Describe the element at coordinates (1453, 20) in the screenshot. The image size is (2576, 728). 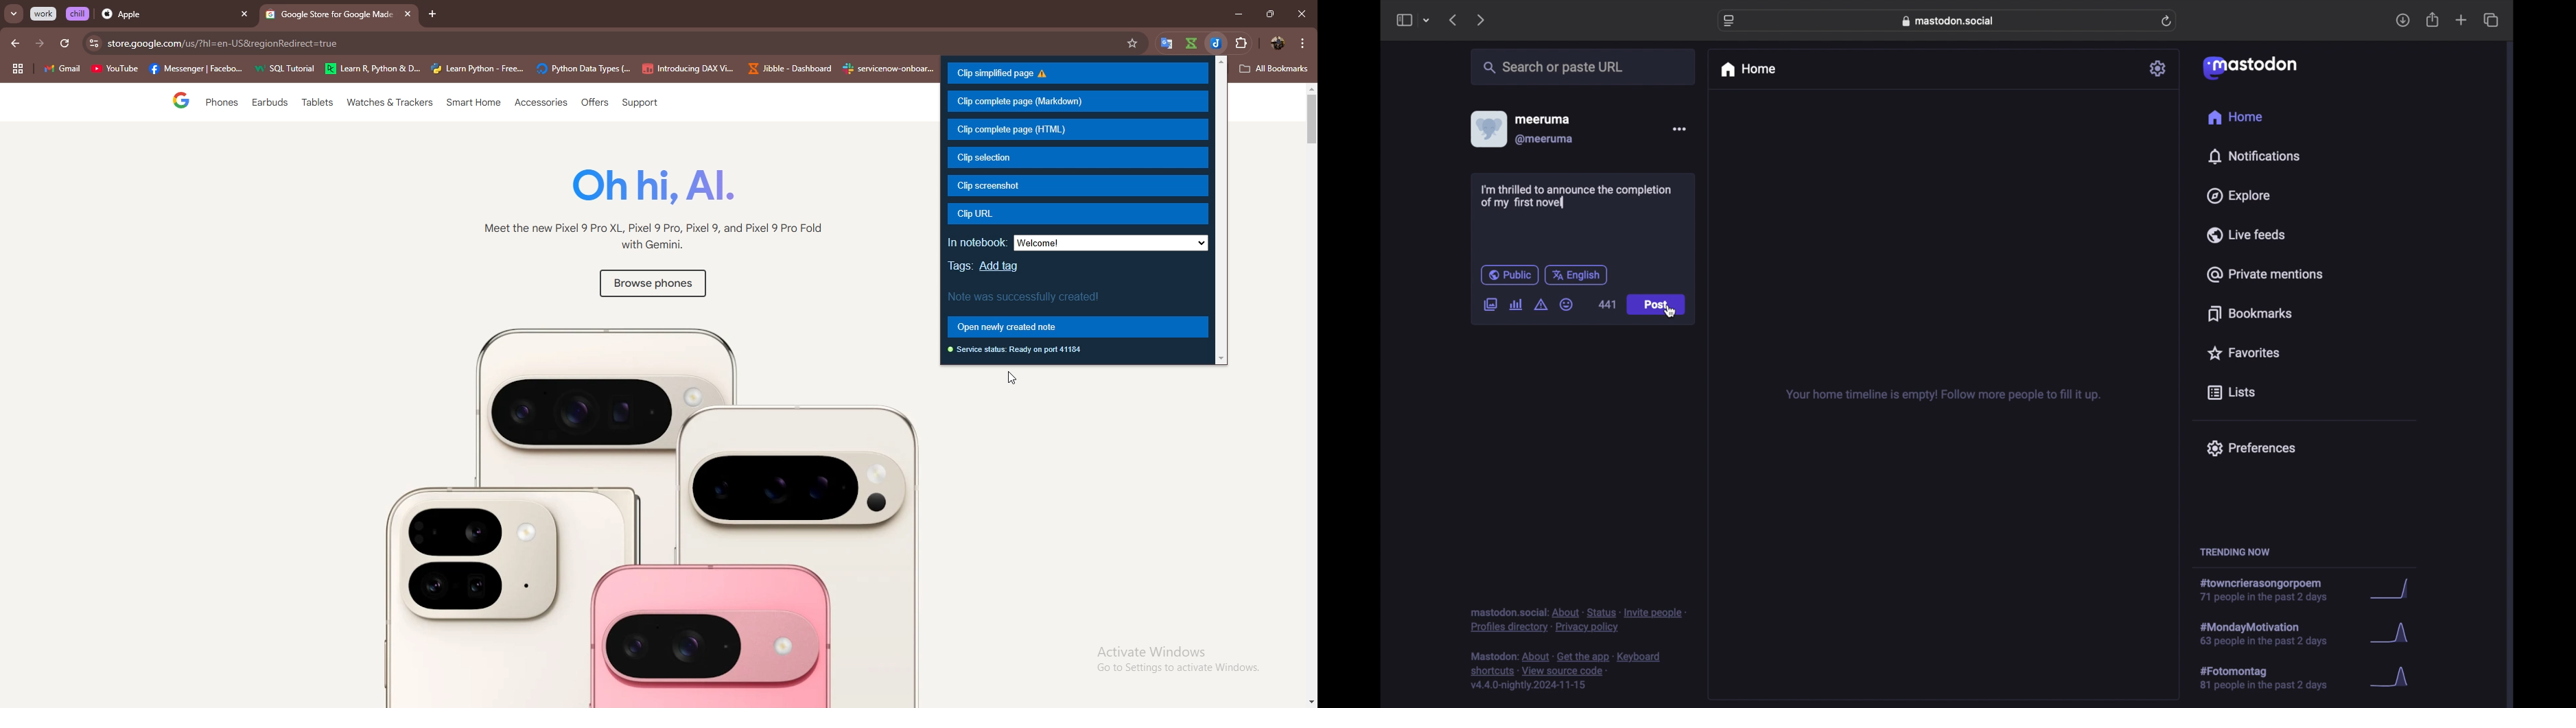
I see `previous` at that location.